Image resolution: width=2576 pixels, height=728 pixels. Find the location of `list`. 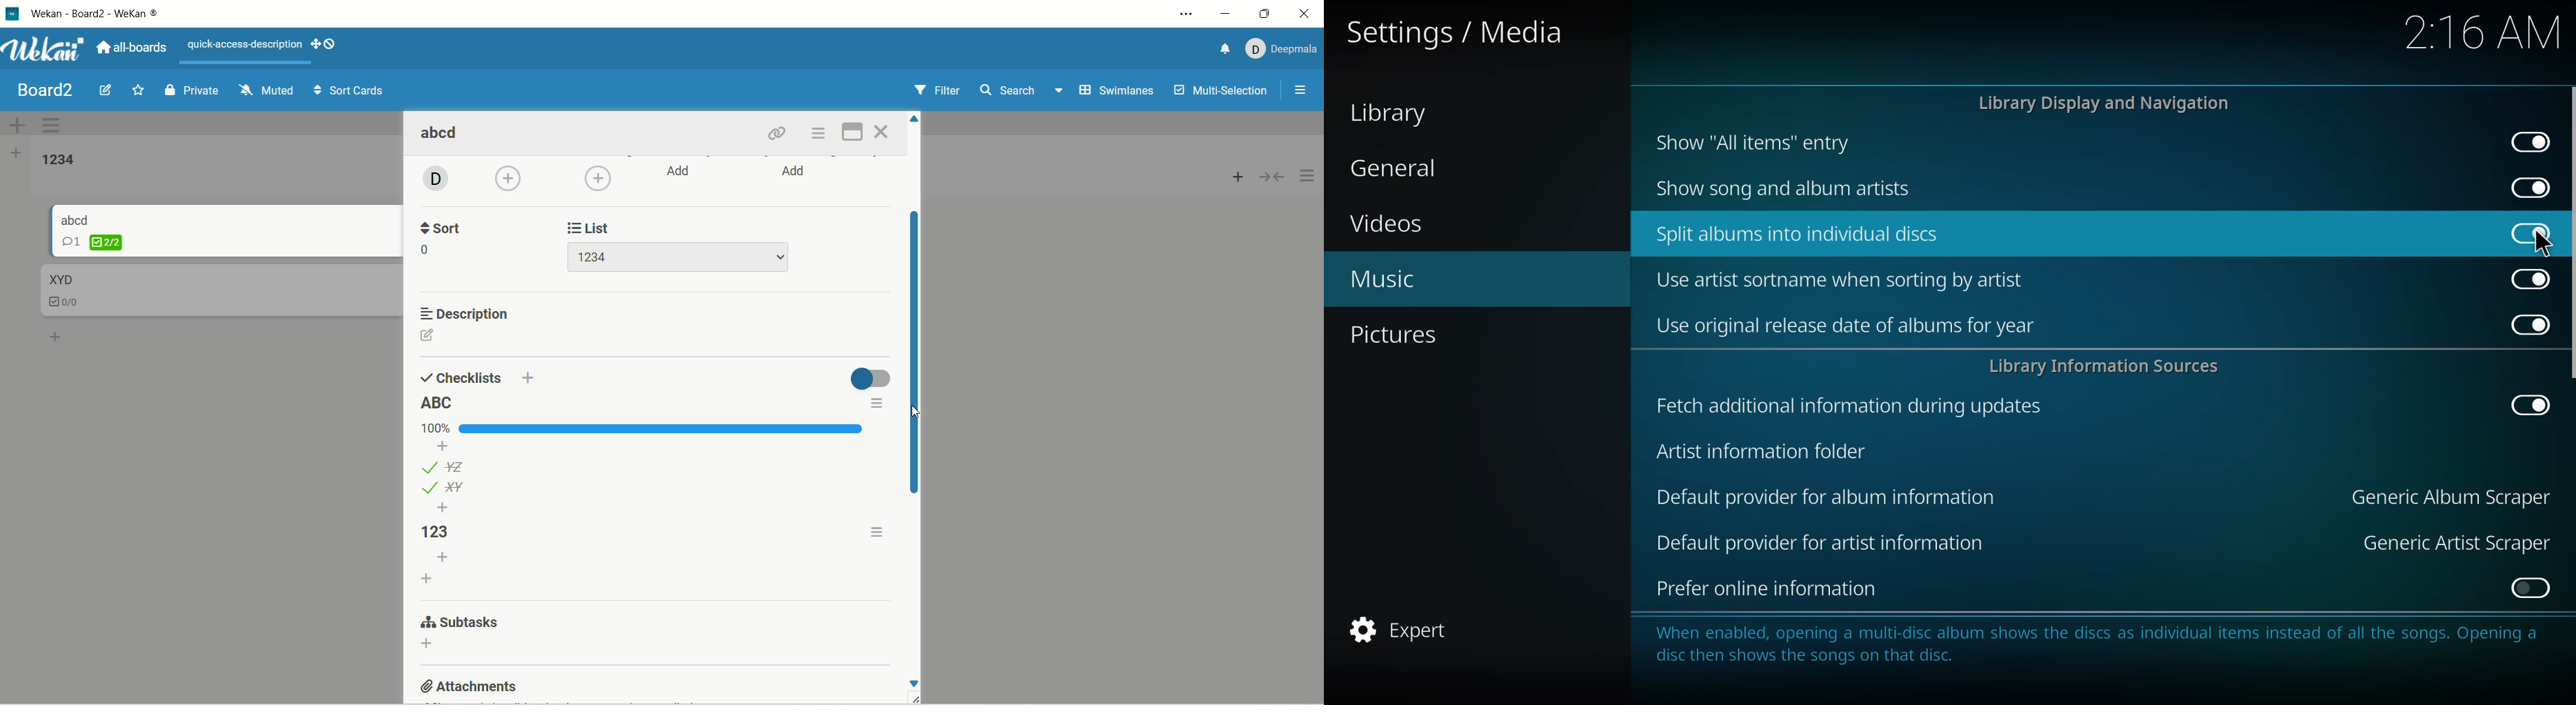

list is located at coordinates (677, 257).